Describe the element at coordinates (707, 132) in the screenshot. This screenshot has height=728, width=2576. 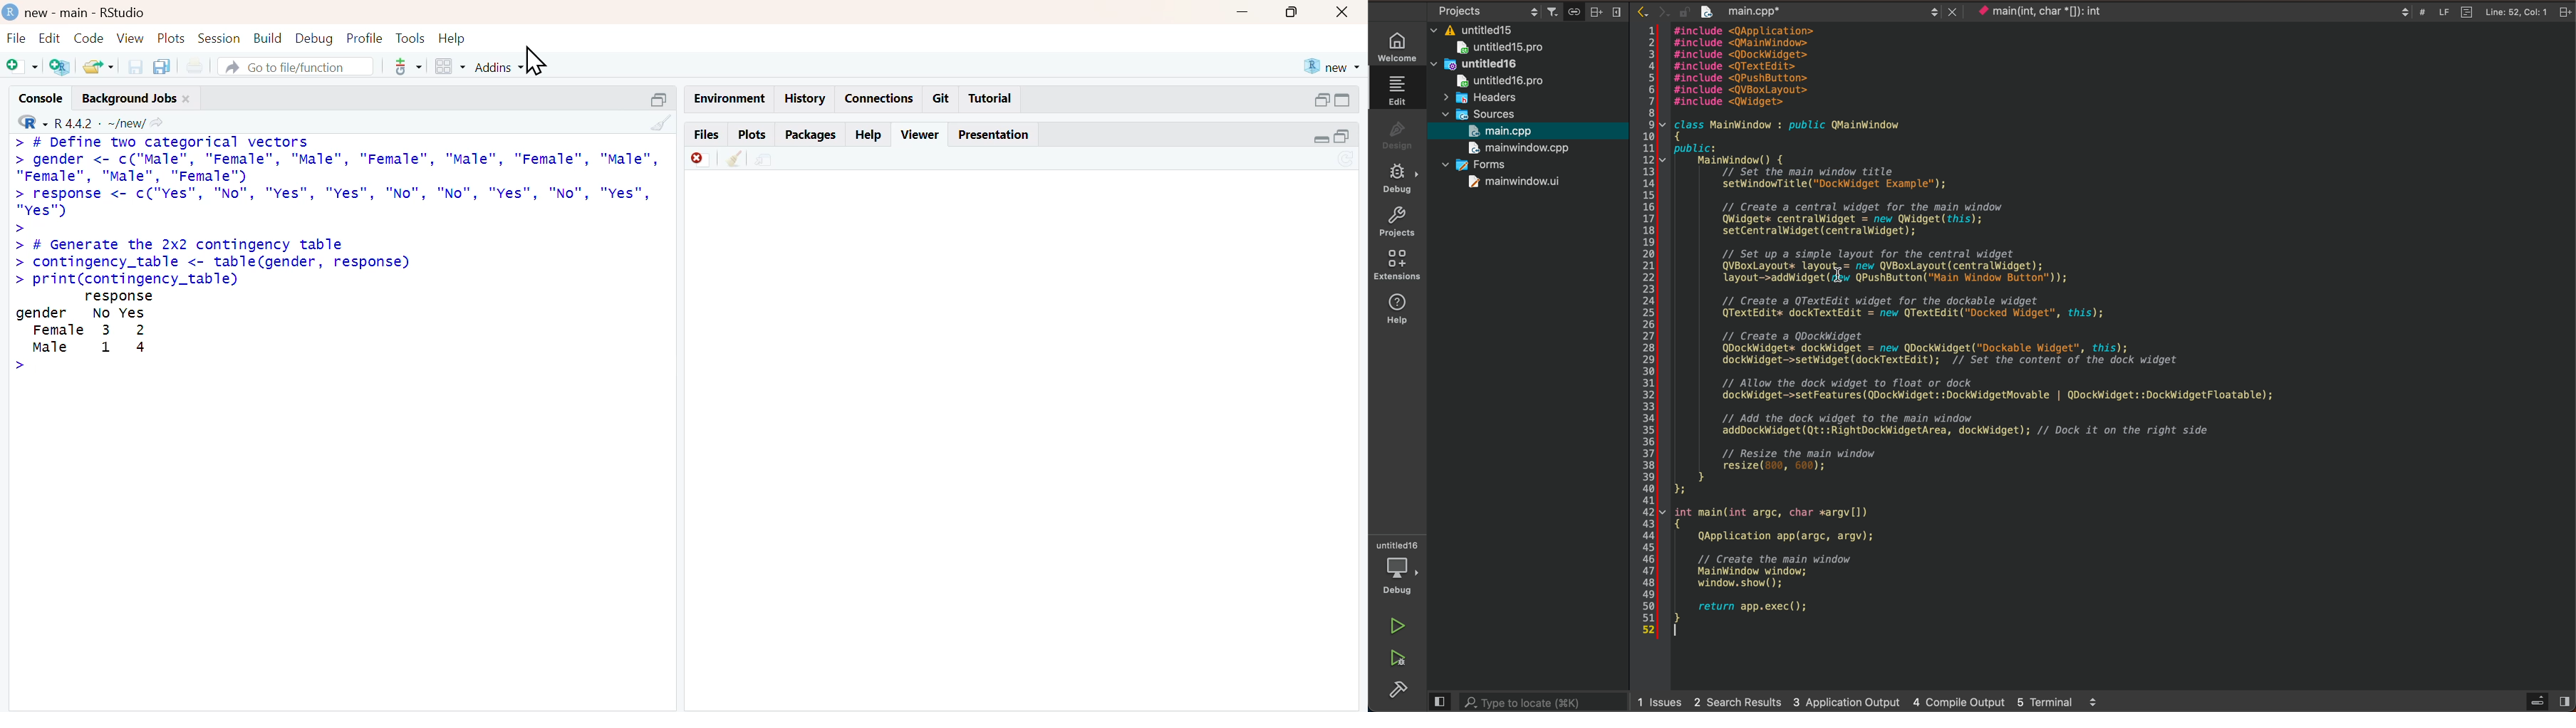
I see `files` at that location.